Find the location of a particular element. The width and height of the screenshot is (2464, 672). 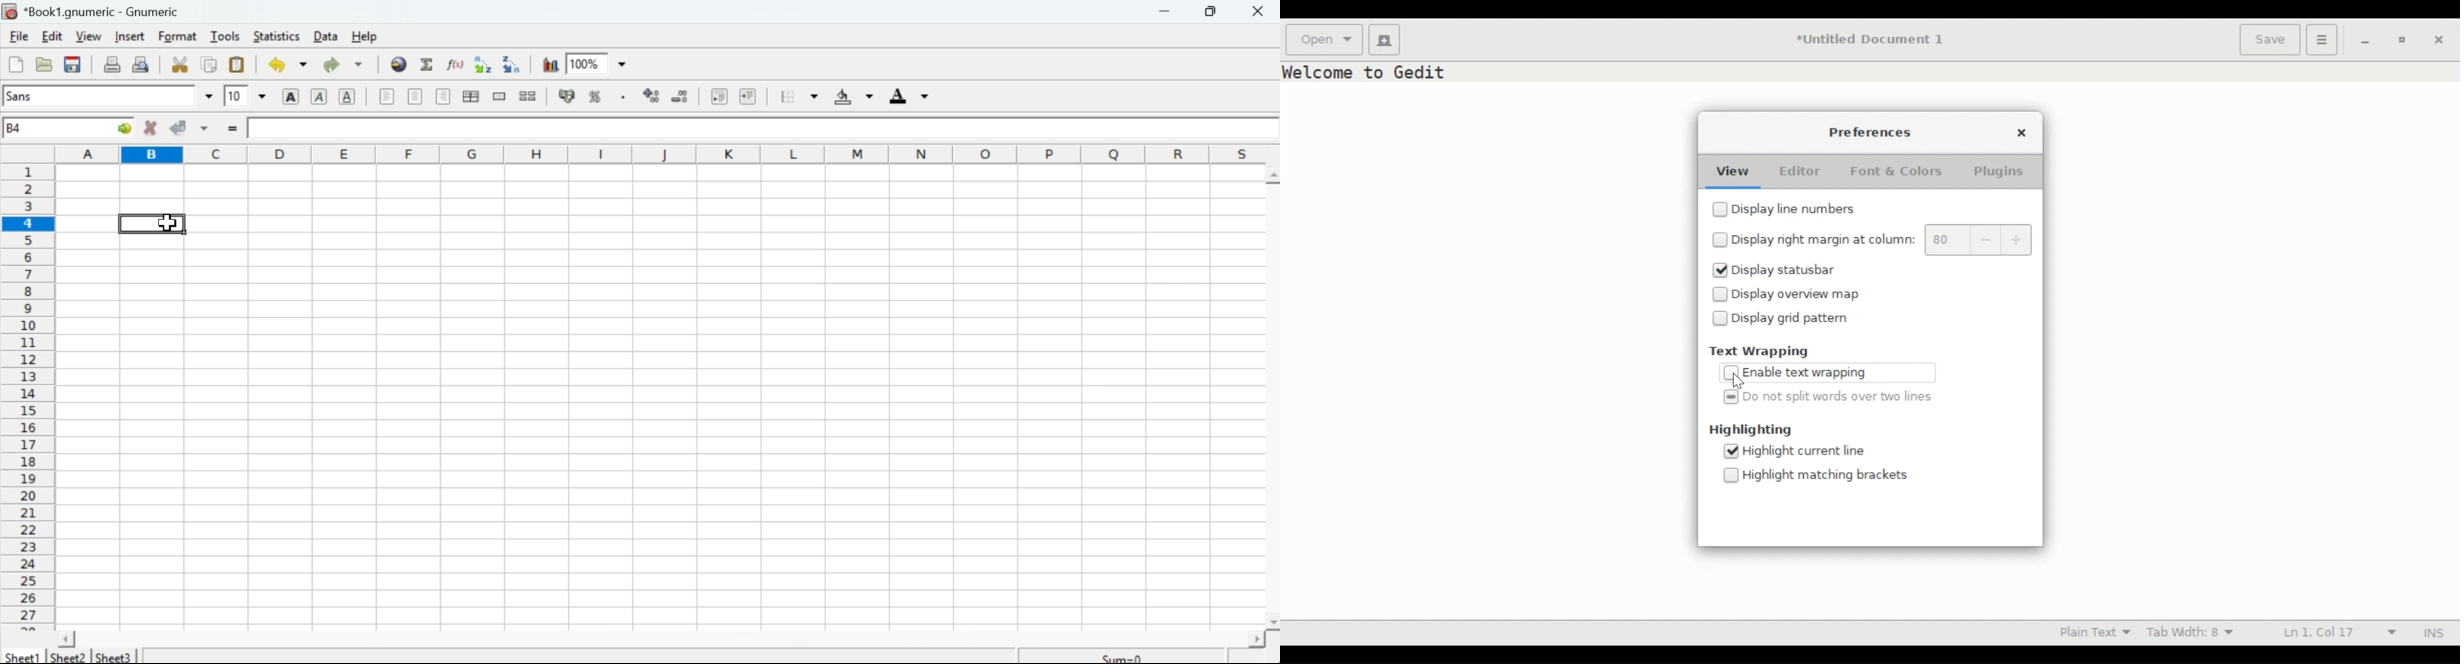

Edit is located at coordinates (53, 36).